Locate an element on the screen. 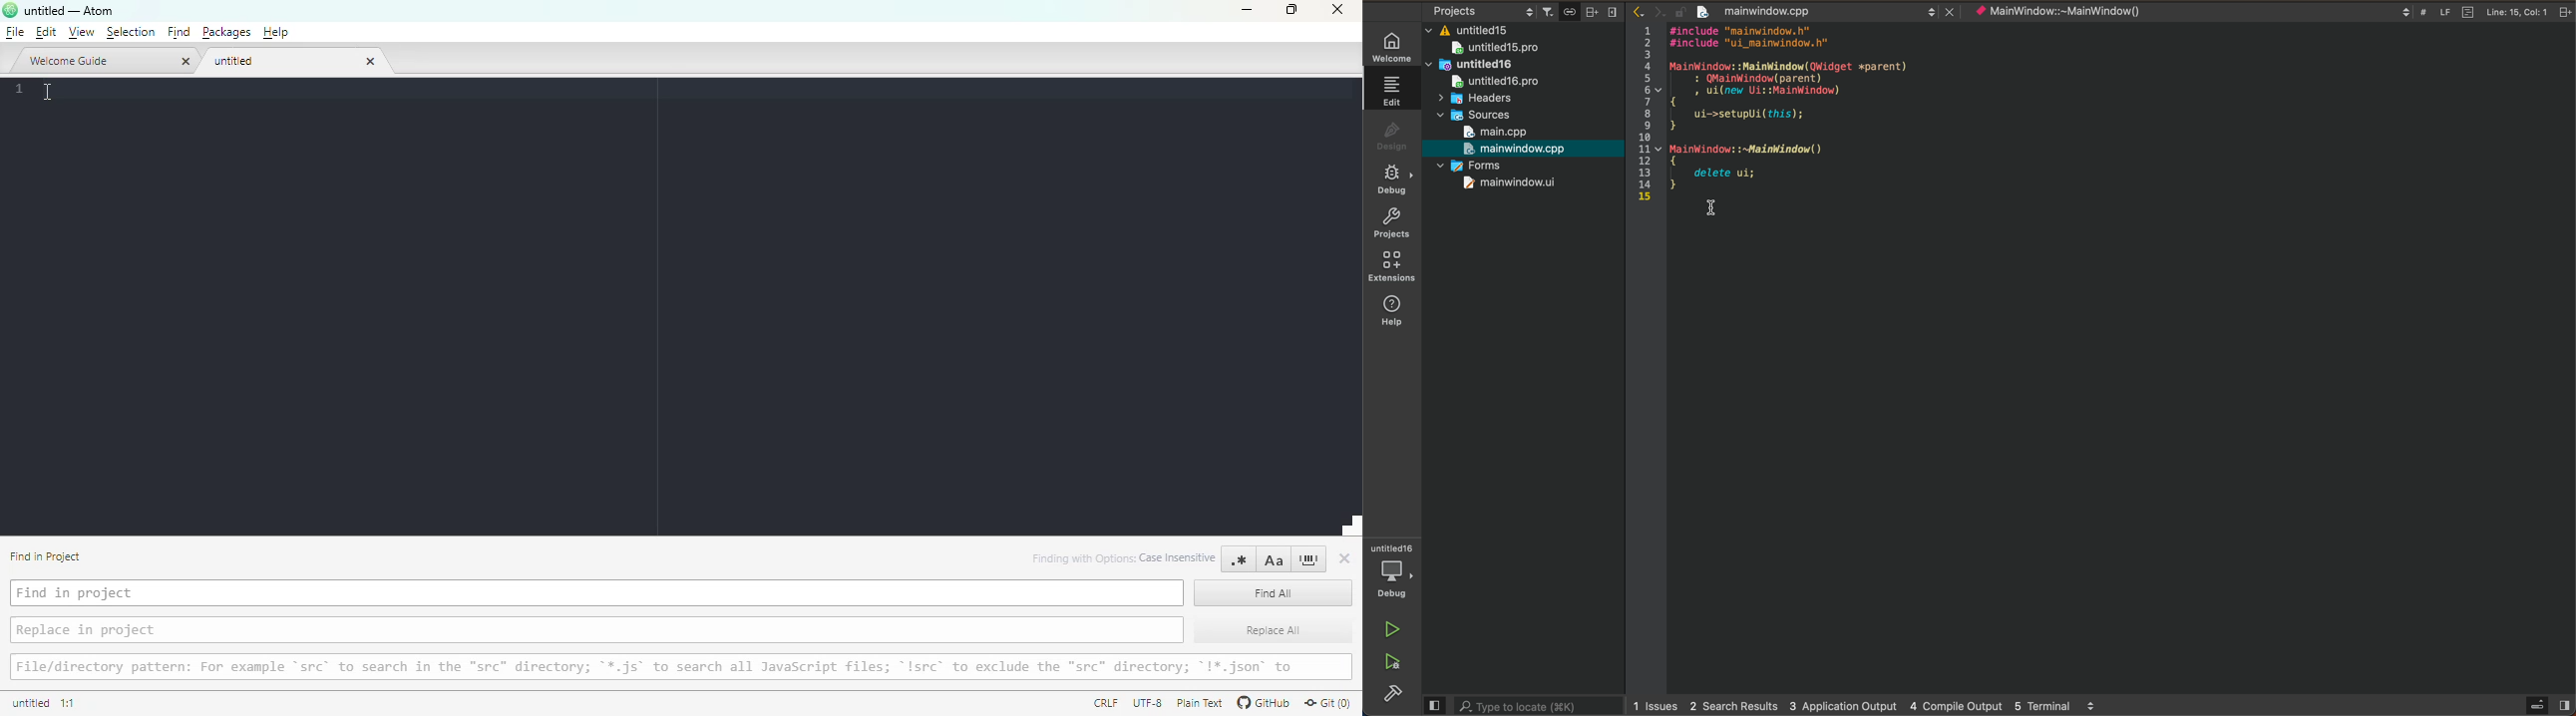 This screenshot has width=2576, height=728. close panel is located at coordinates (1344, 558).